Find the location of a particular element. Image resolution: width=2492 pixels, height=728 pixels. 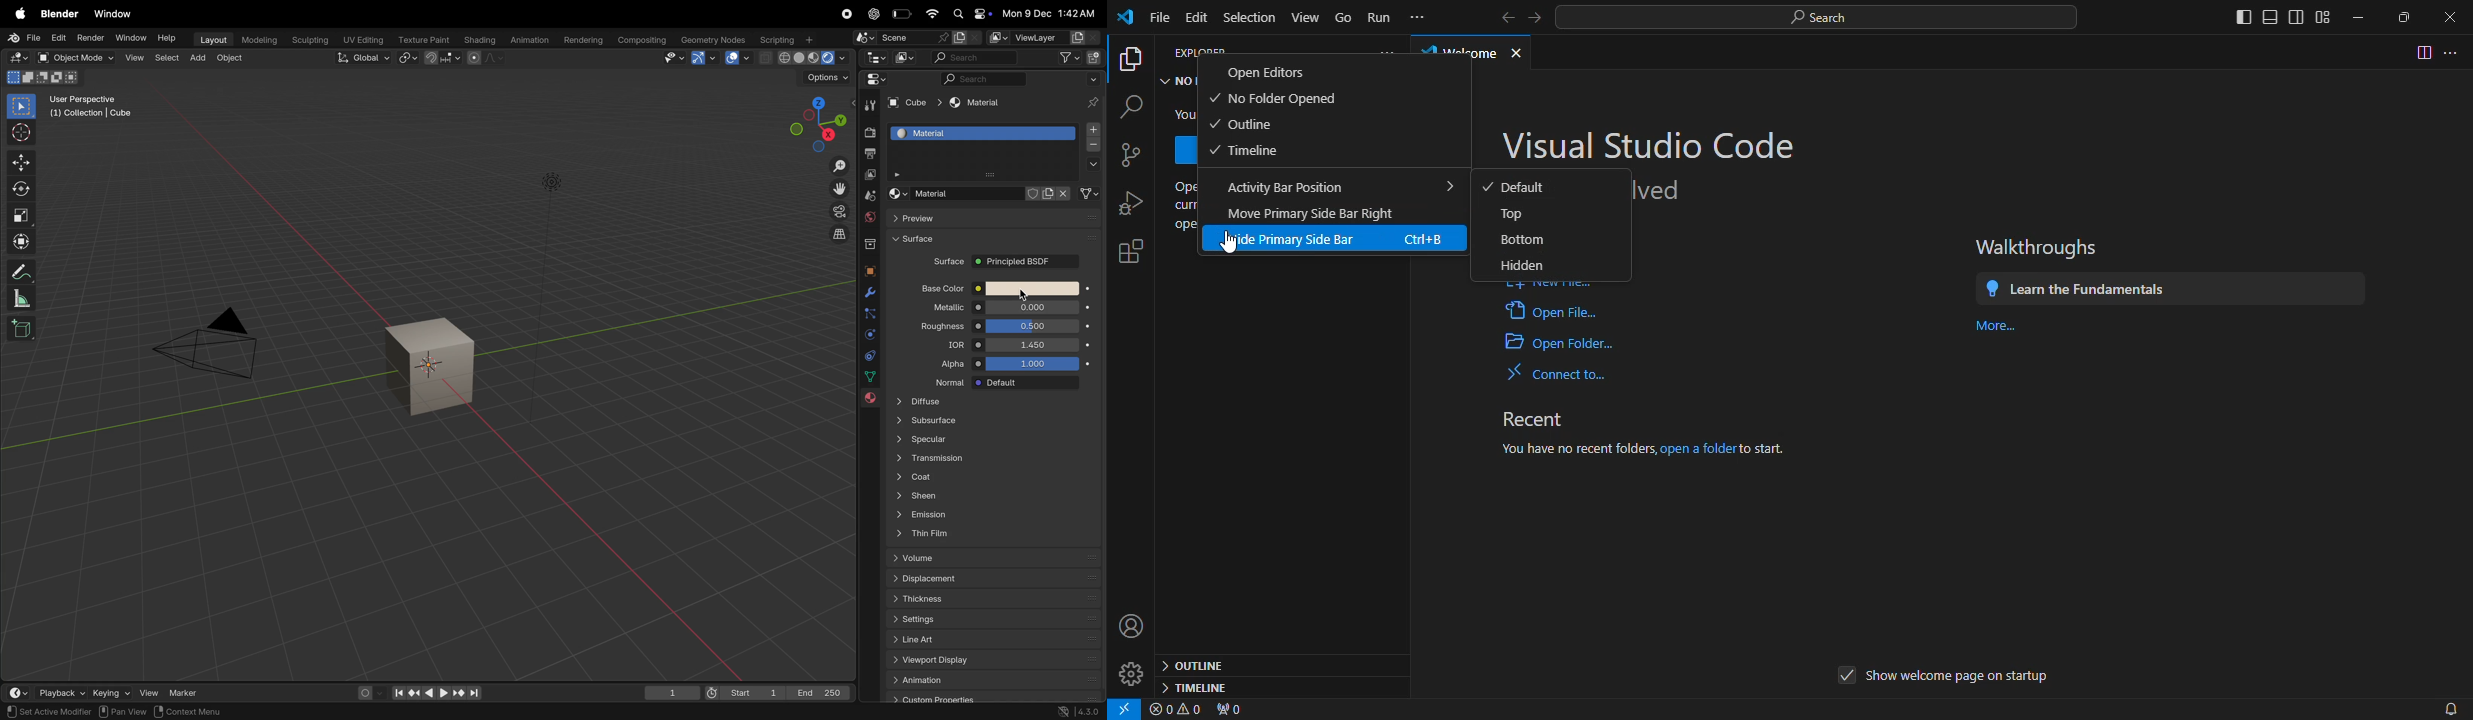

editor type is located at coordinates (12, 691).